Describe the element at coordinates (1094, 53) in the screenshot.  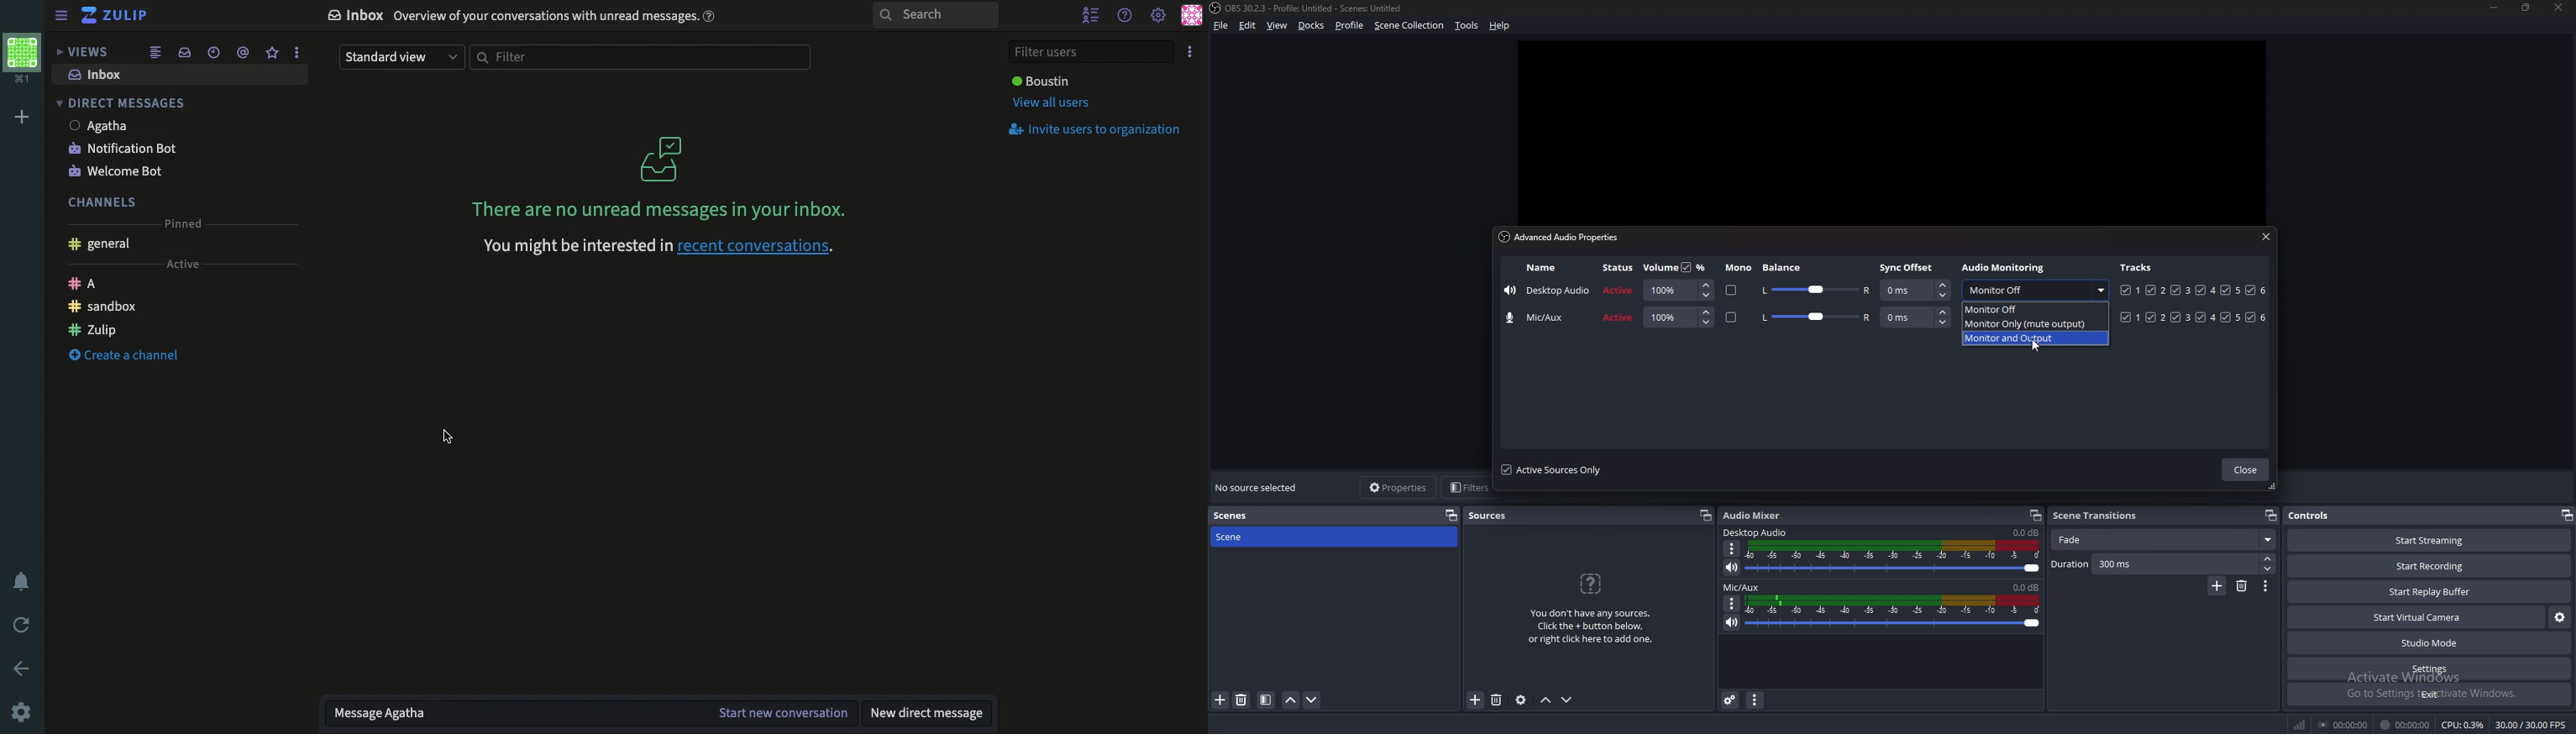
I see `Filter users` at that location.